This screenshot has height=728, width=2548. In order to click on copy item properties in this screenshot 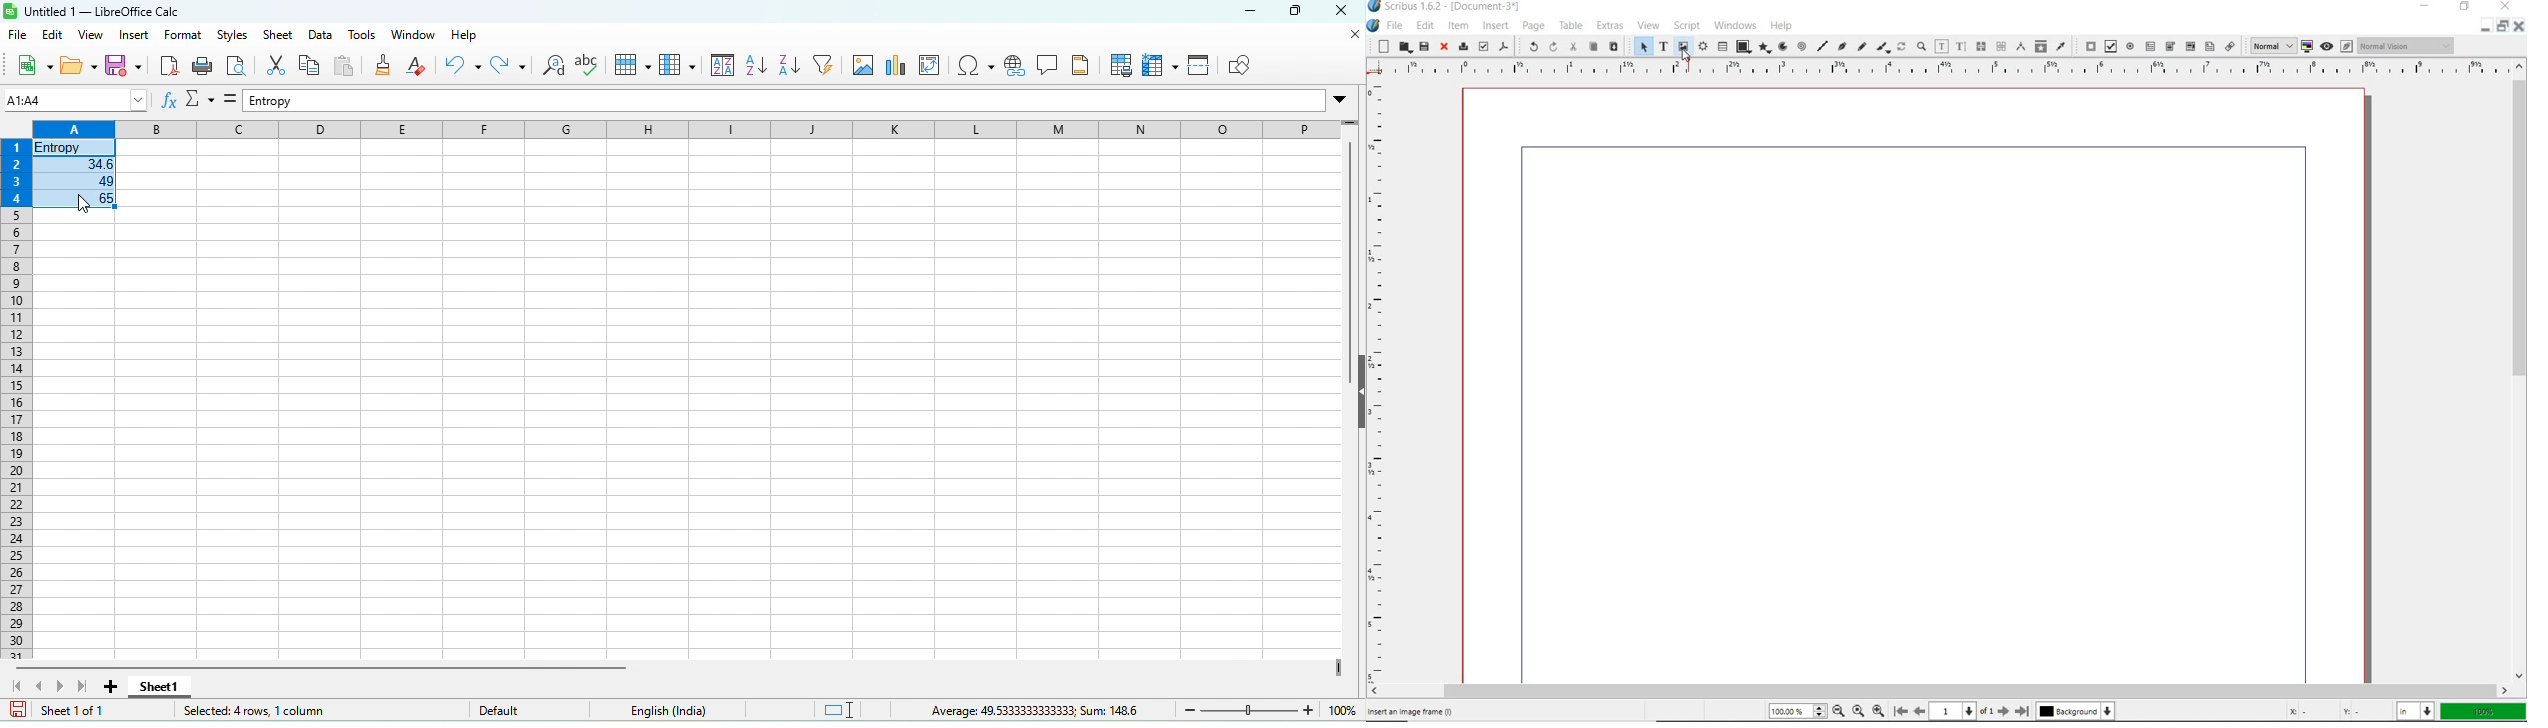, I will do `click(2040, 47)`.